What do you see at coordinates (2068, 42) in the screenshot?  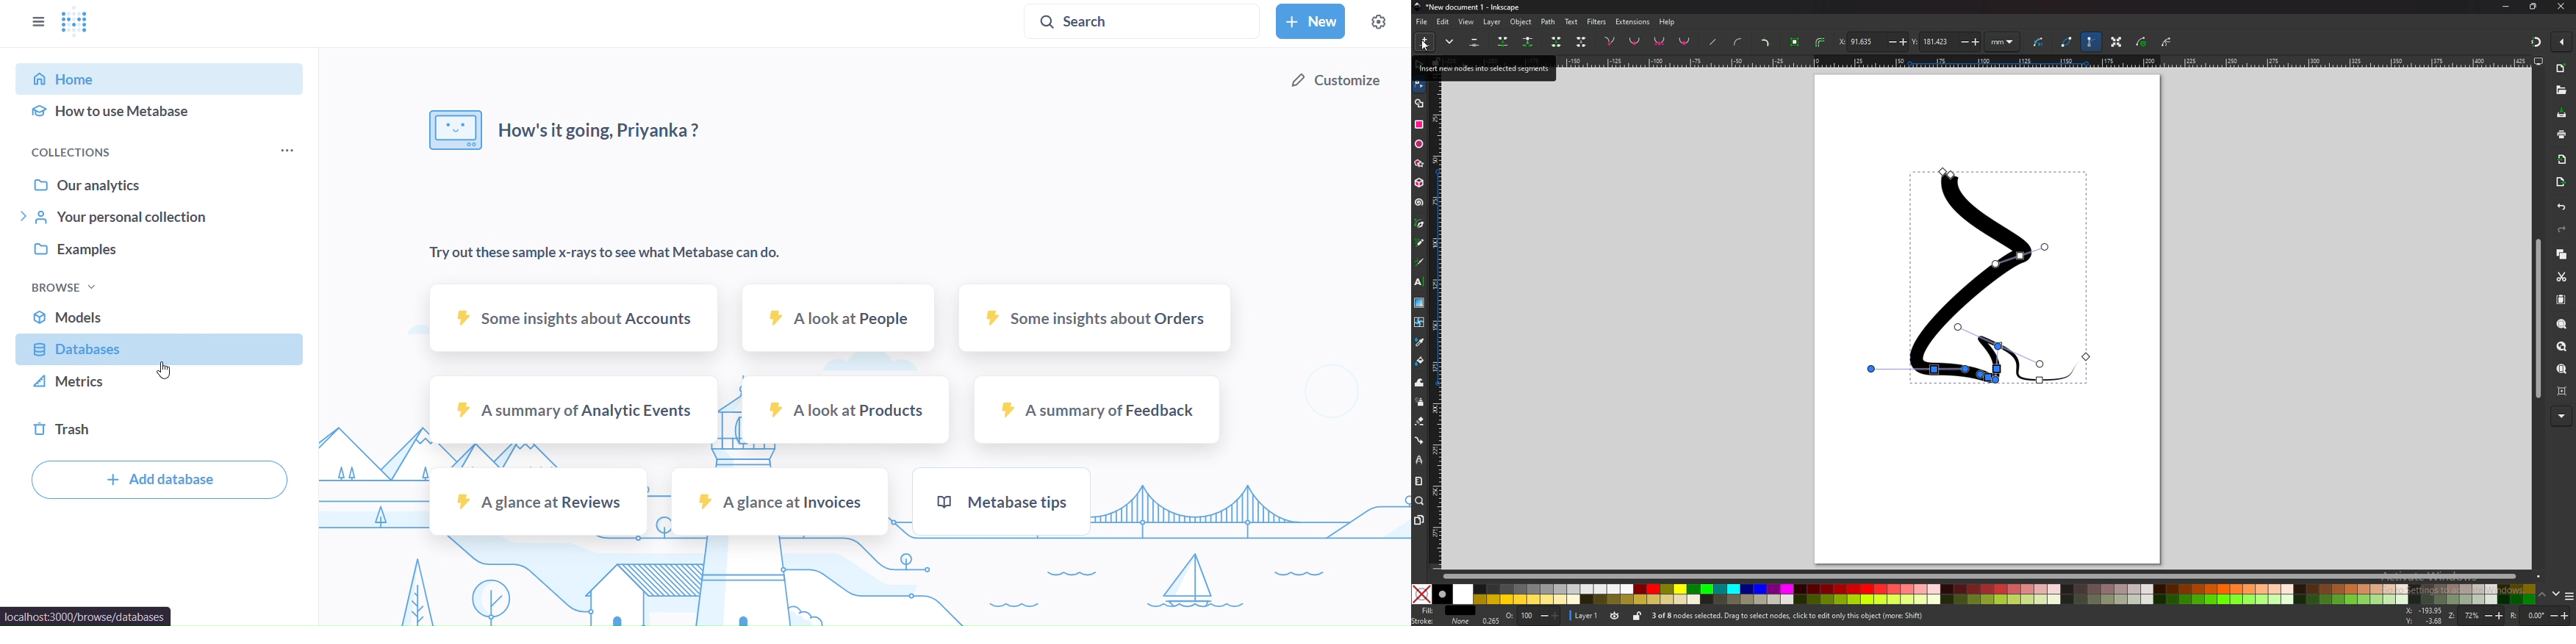 I see `path outline` at bounding box center [2068, 42].